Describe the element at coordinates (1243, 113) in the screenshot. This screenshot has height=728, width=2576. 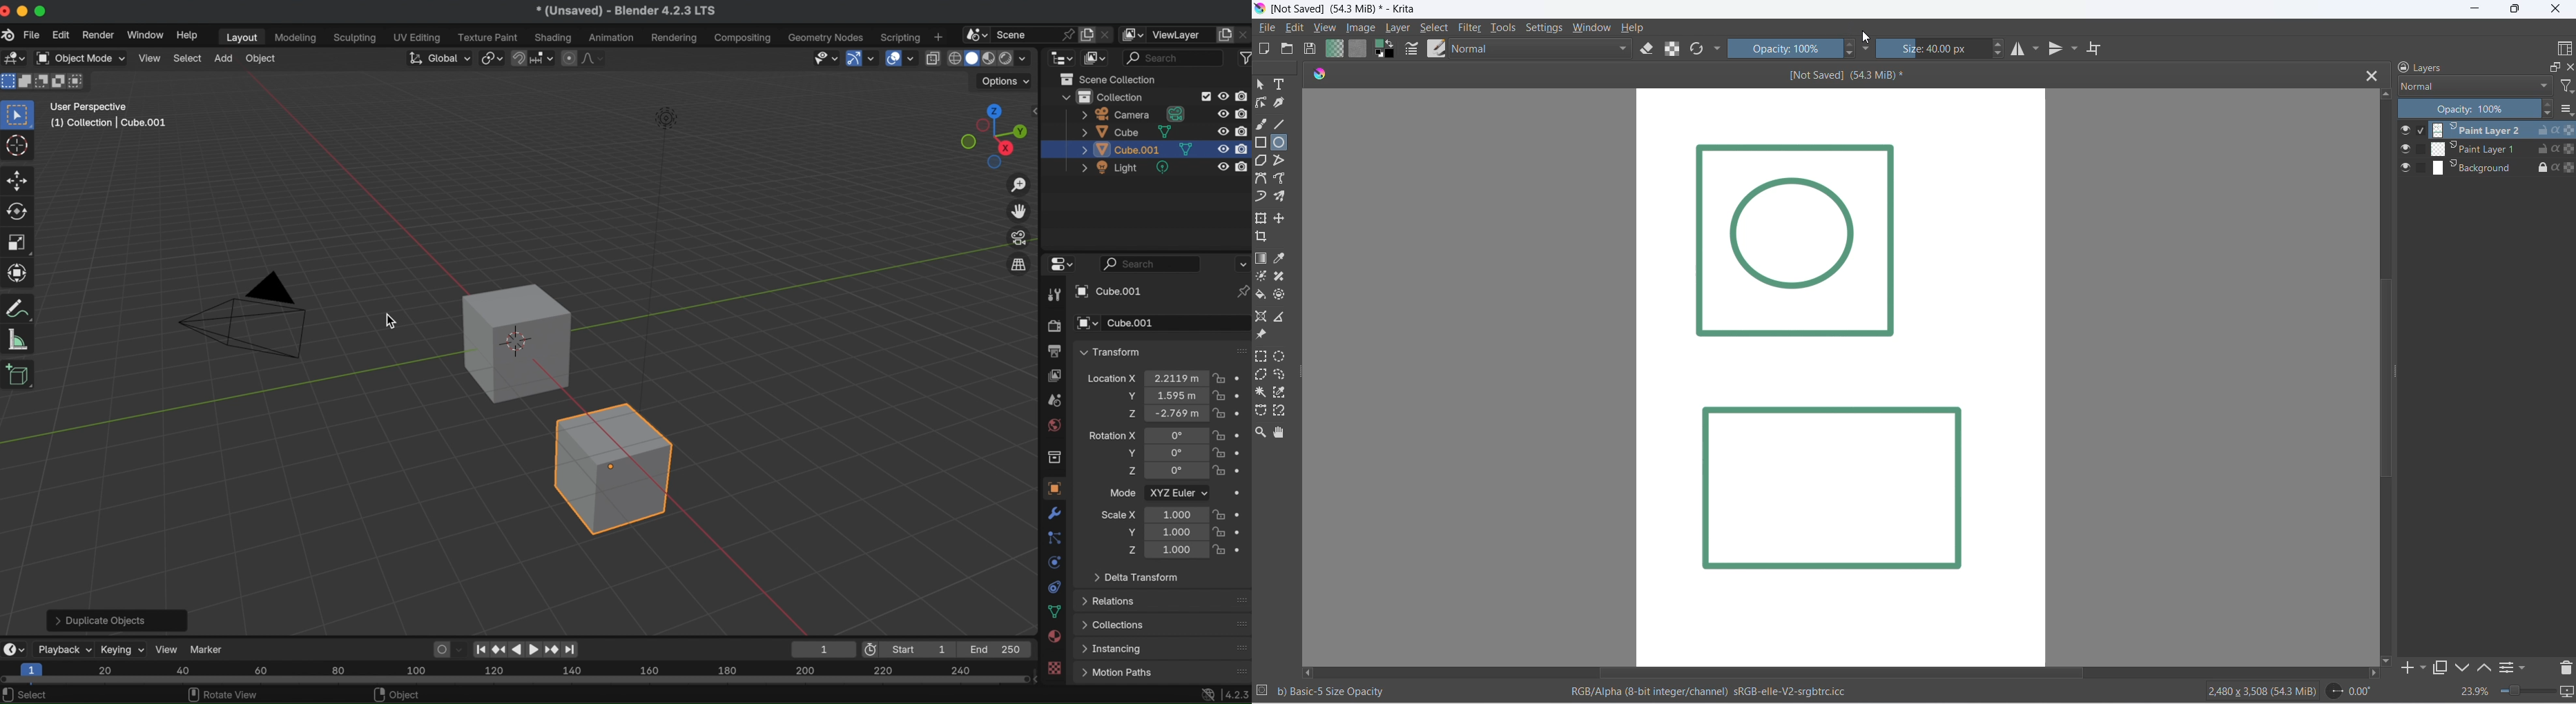
I see `disable in render` at that location.